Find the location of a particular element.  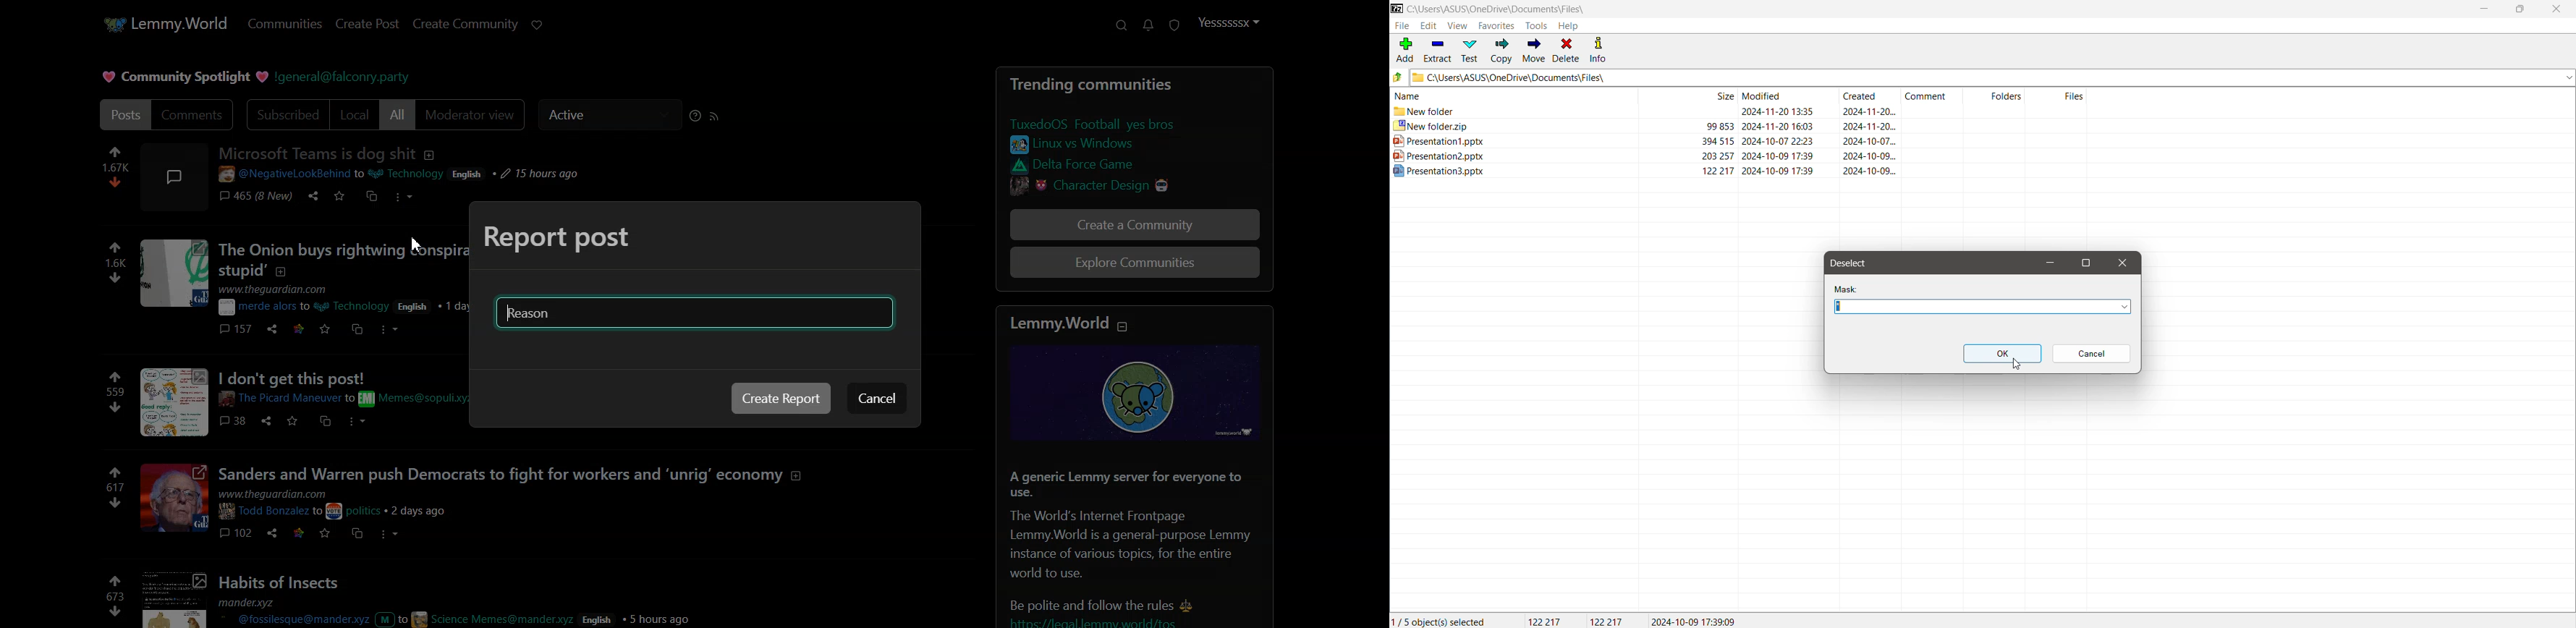

link is located at coordinates (1110, 124).